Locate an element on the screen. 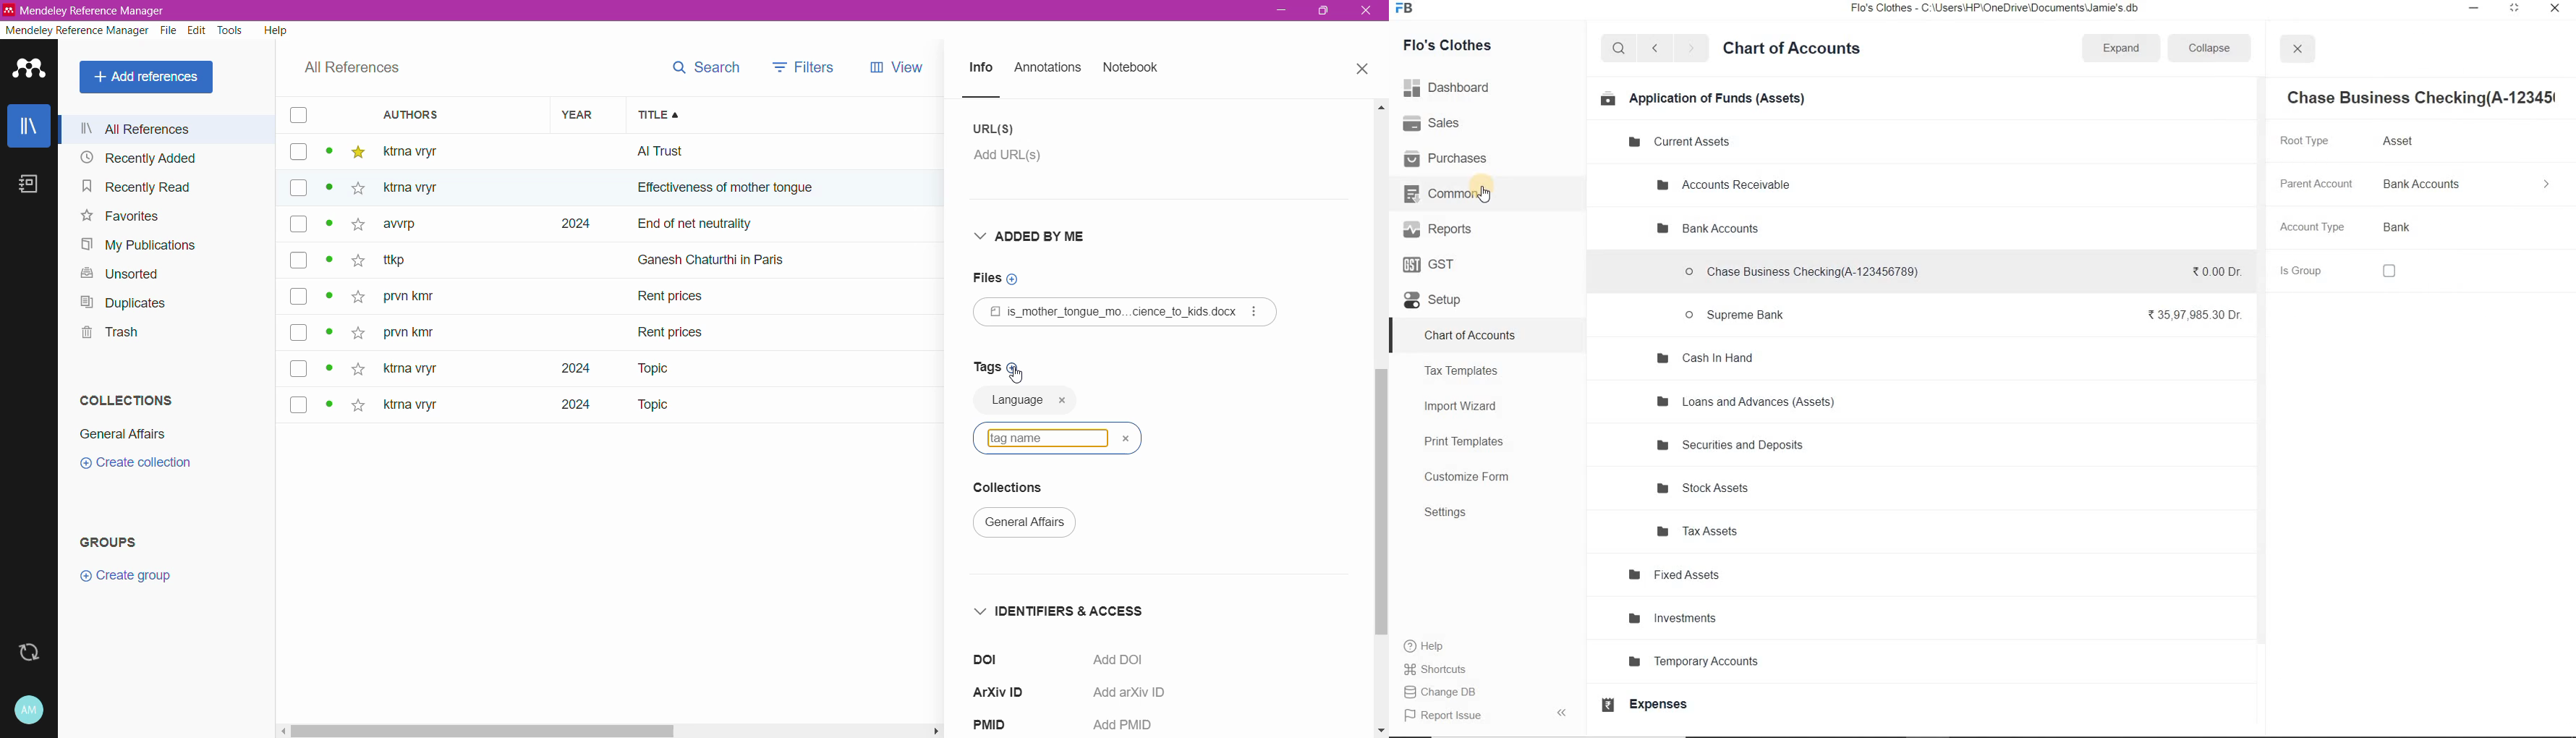 The width and height of the screenshot is (2576, 756). line  is located at coordinates (995, 97).